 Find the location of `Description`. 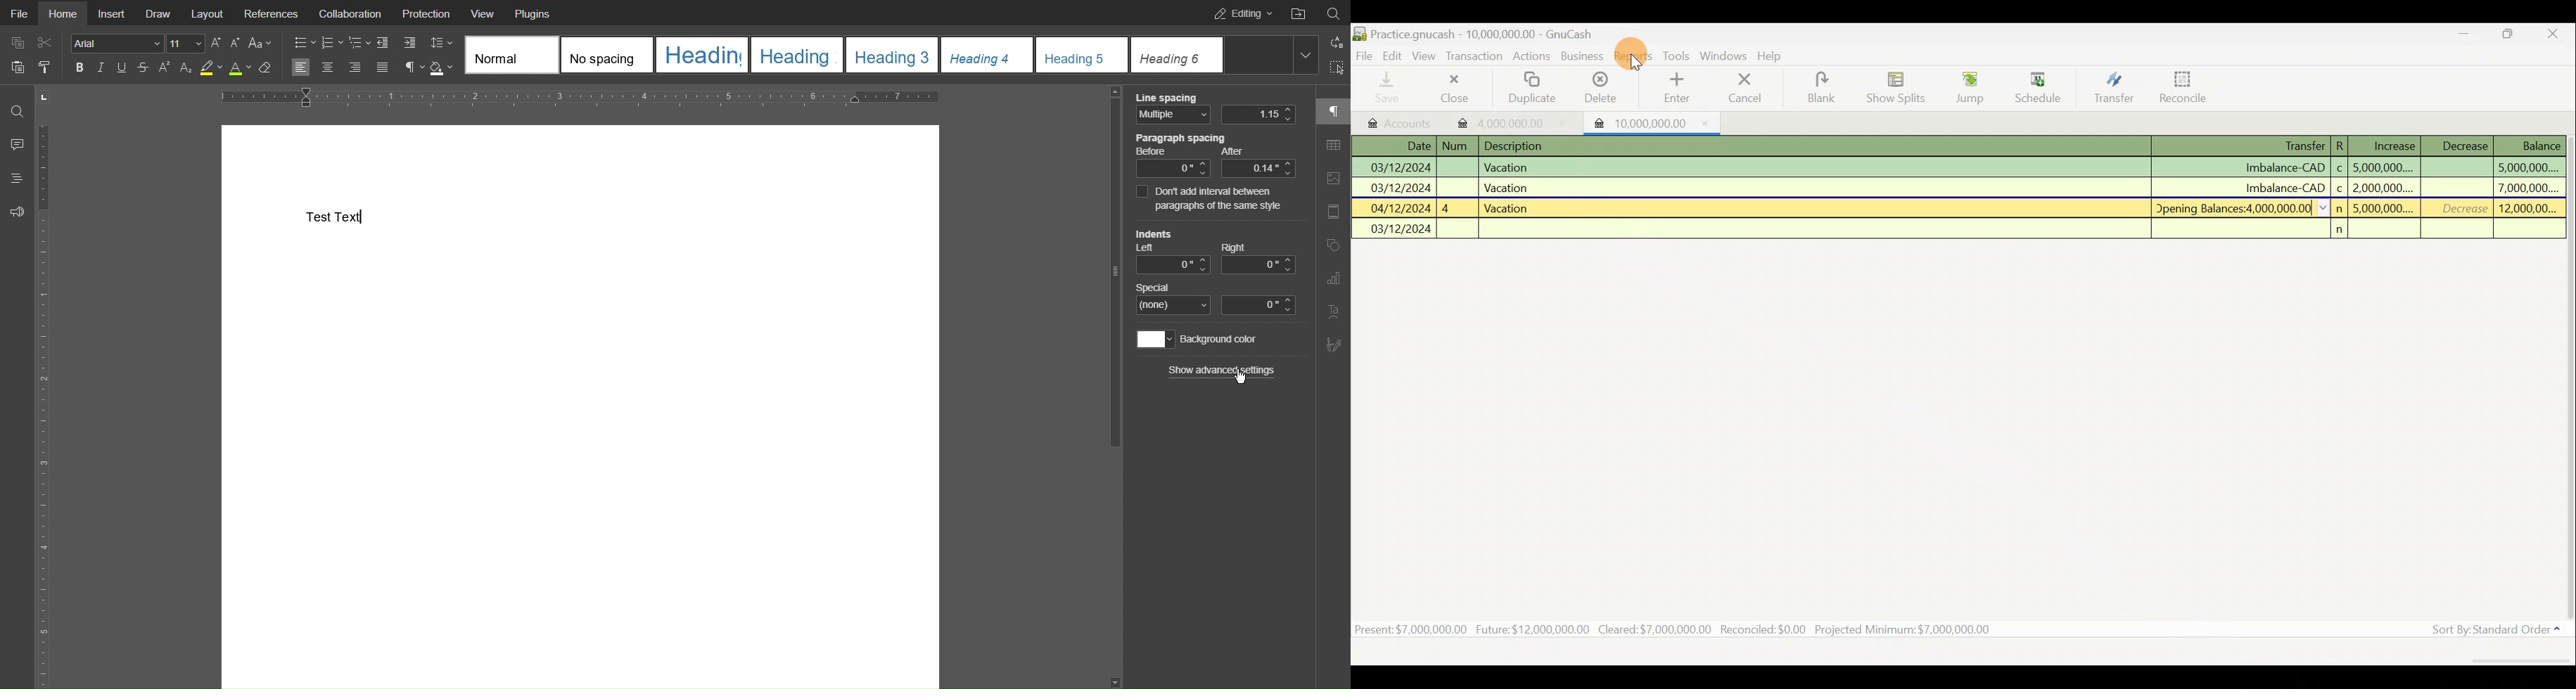

Description is located at coordinates (1514, 147).